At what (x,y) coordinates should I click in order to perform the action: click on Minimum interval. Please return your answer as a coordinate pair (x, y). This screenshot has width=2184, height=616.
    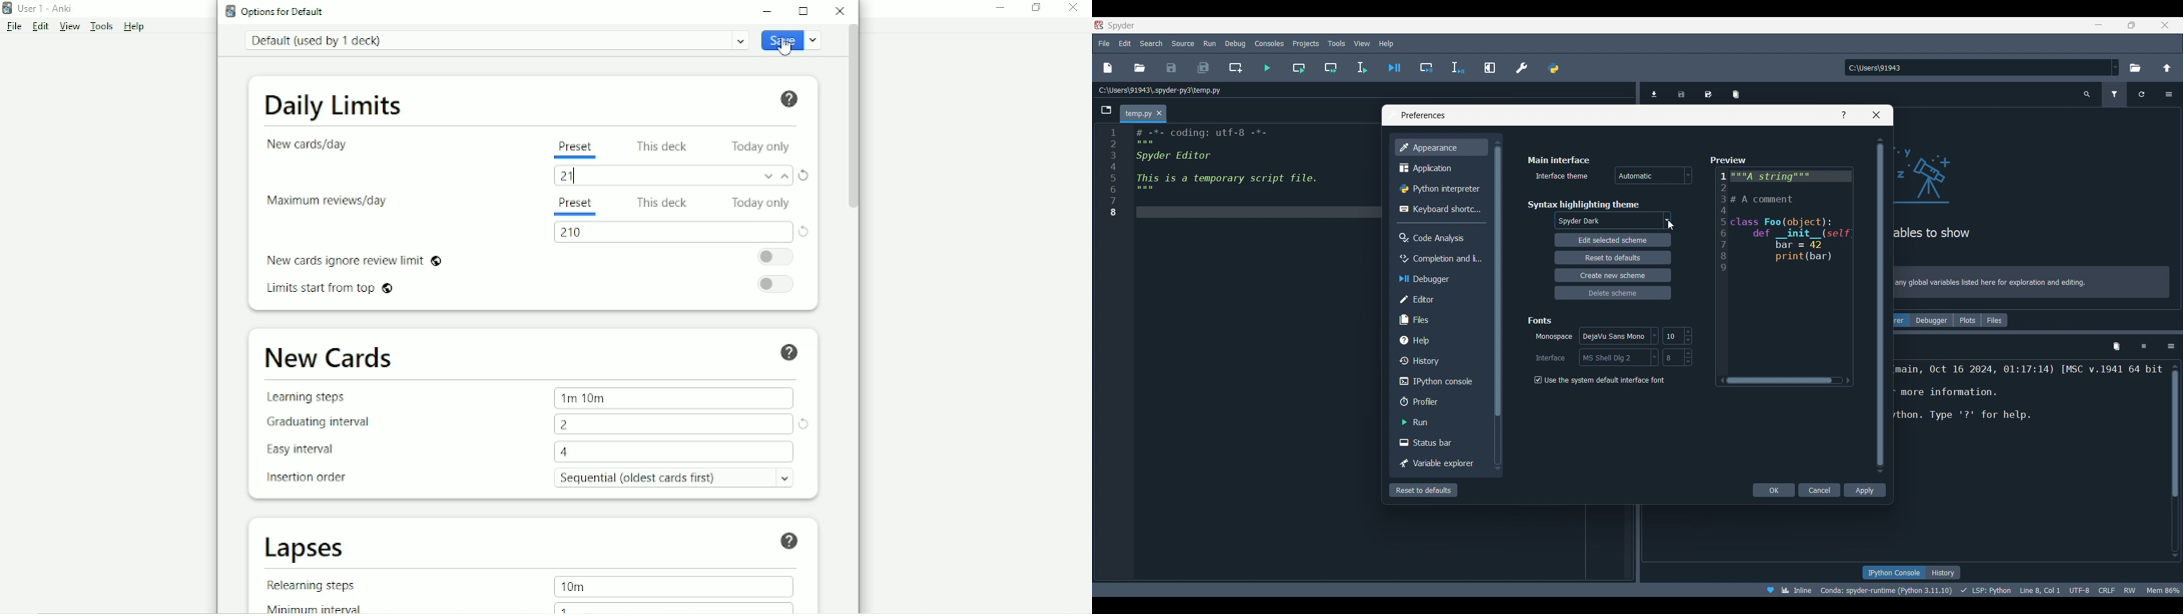
    Looking at the image, I should click on (313, 608).